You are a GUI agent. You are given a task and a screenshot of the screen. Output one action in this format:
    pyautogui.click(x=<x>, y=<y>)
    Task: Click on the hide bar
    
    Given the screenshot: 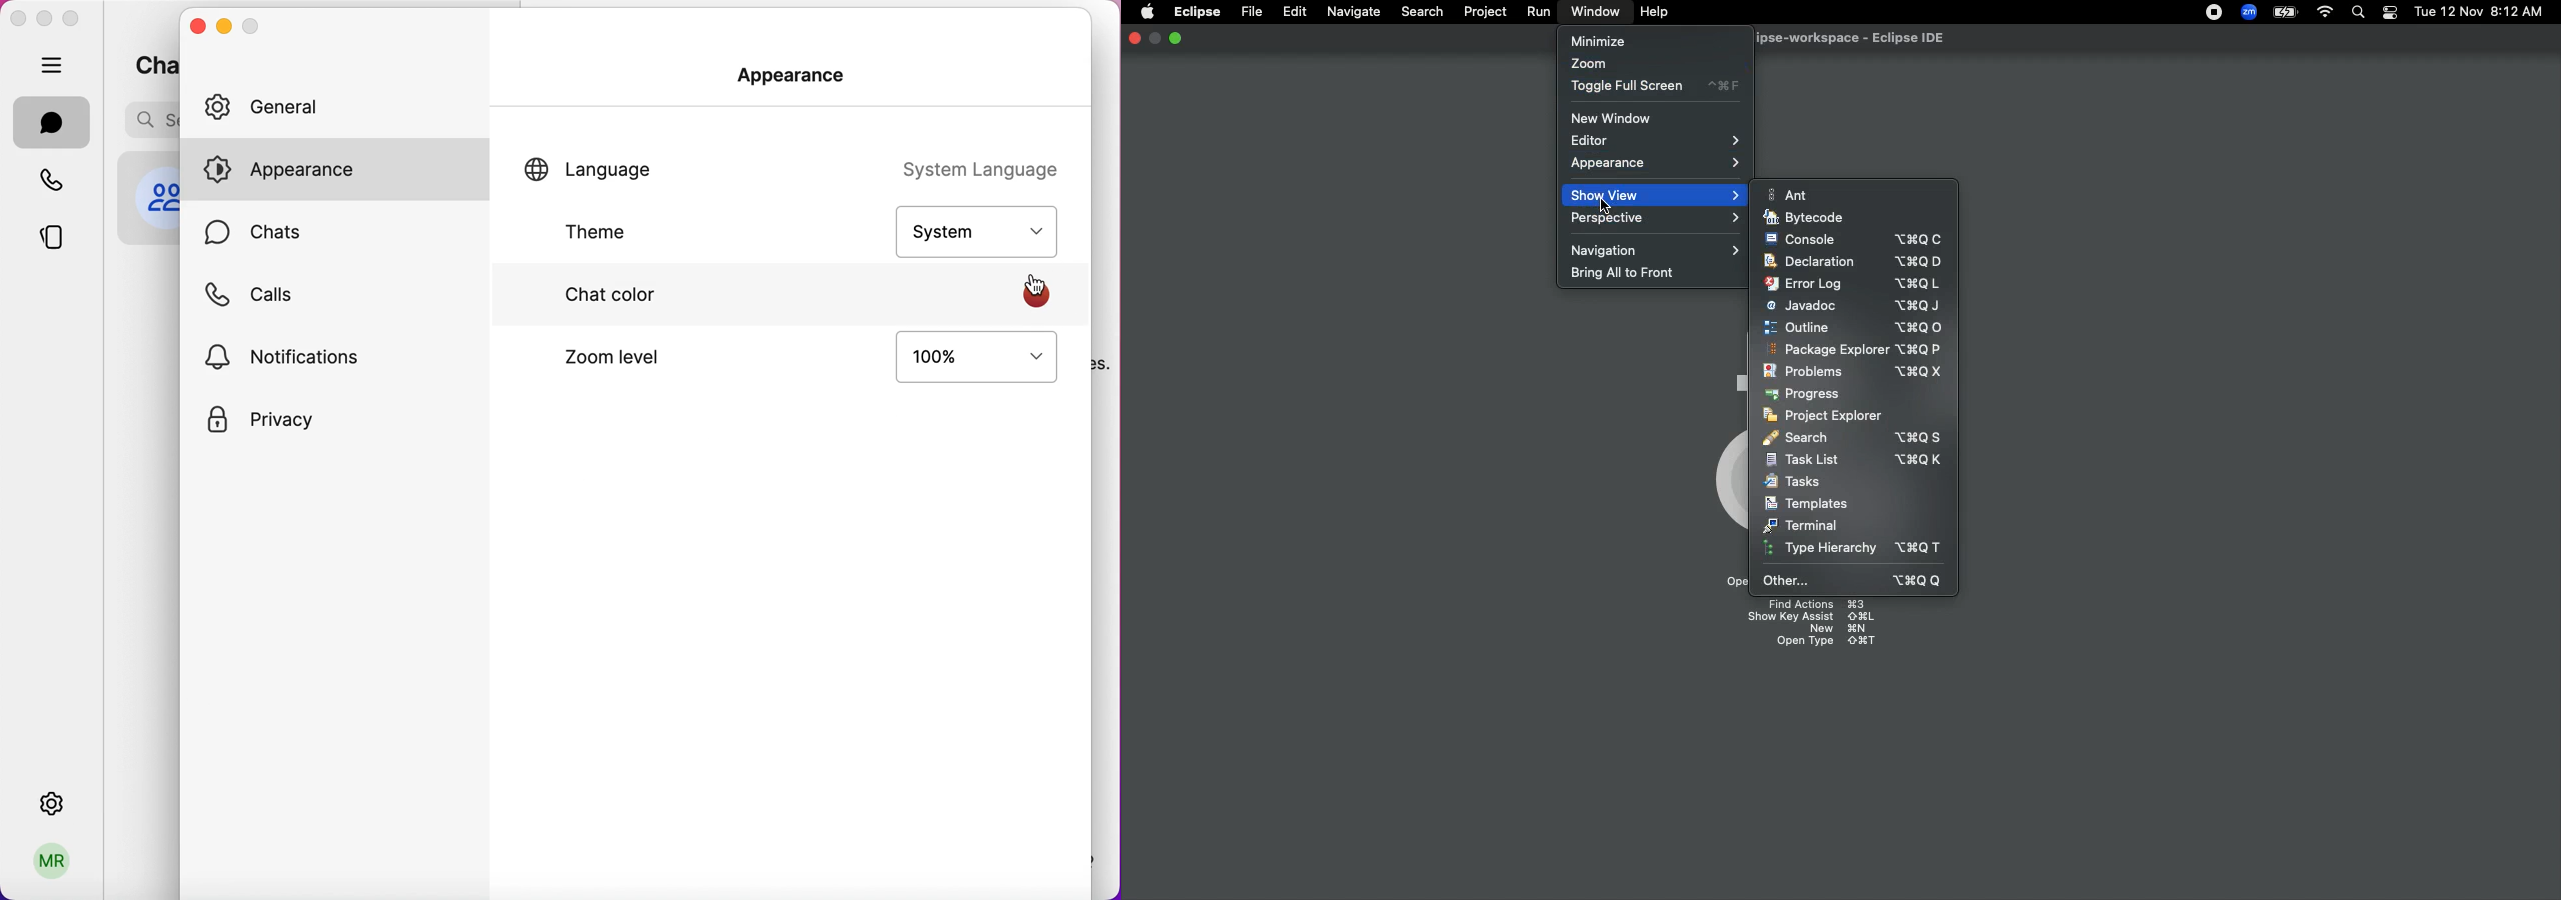 What is the action you would take?
    pyautogui.click(x=55, y=66)
    